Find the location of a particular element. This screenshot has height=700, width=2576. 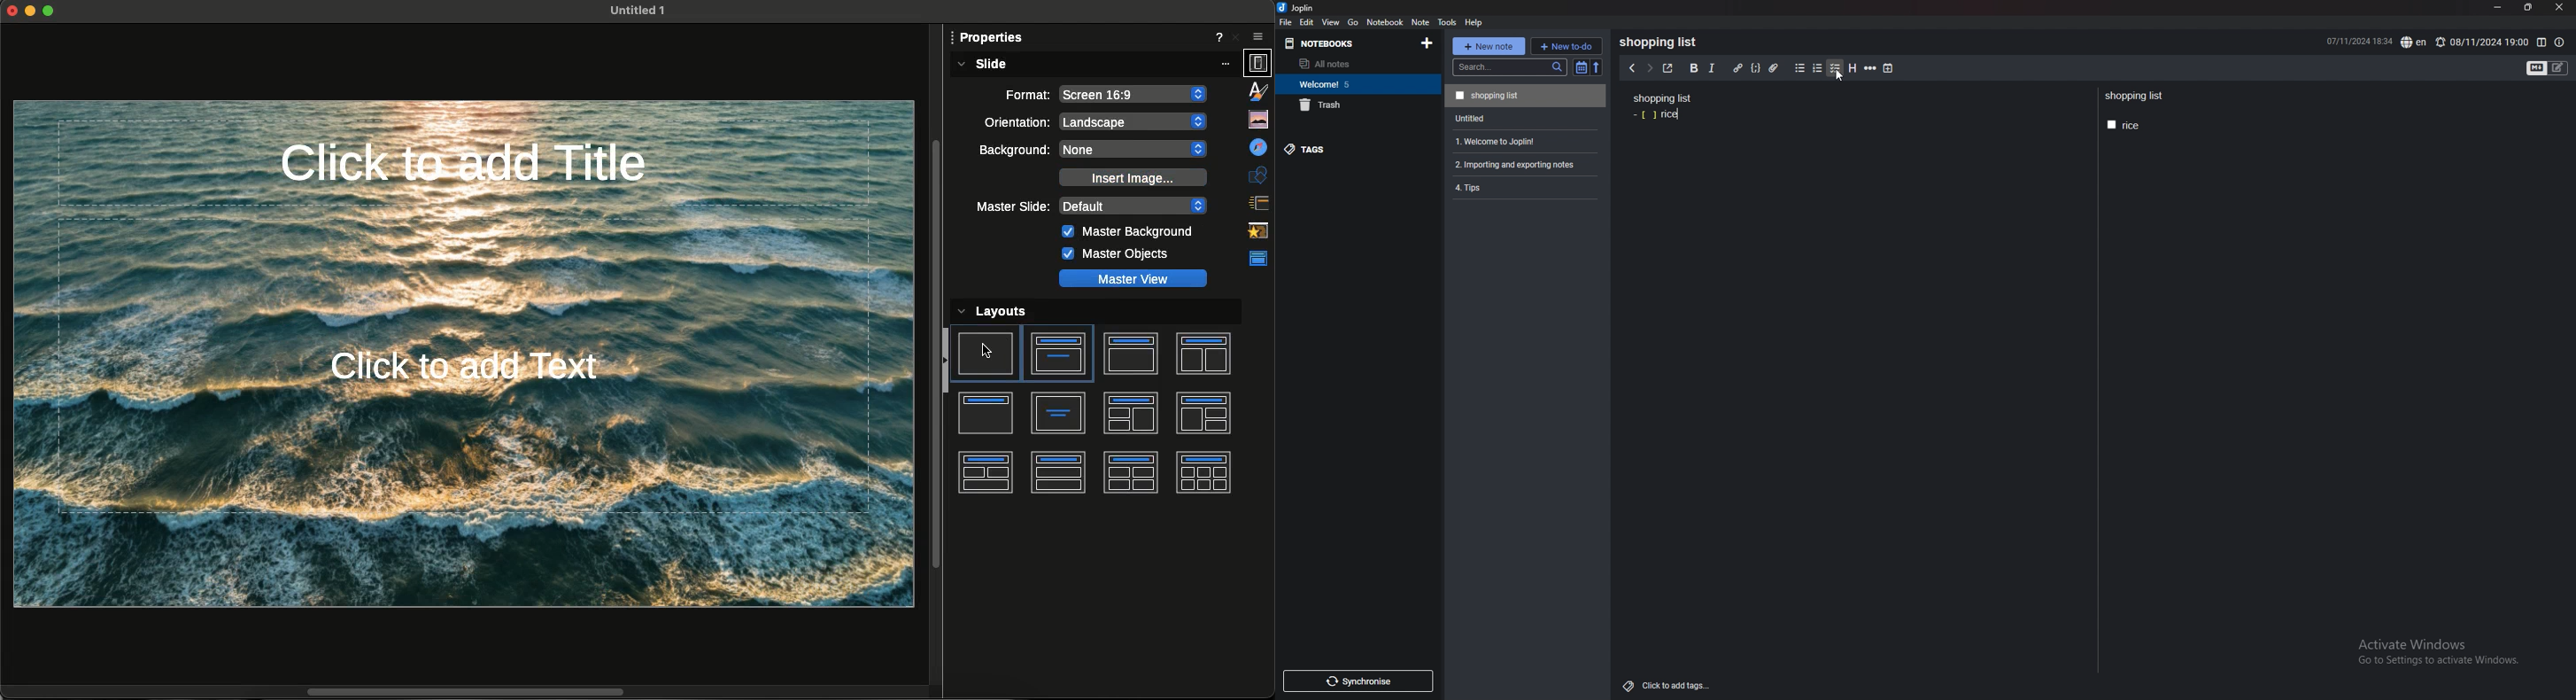

rice is located at coordinates (1657, 115).